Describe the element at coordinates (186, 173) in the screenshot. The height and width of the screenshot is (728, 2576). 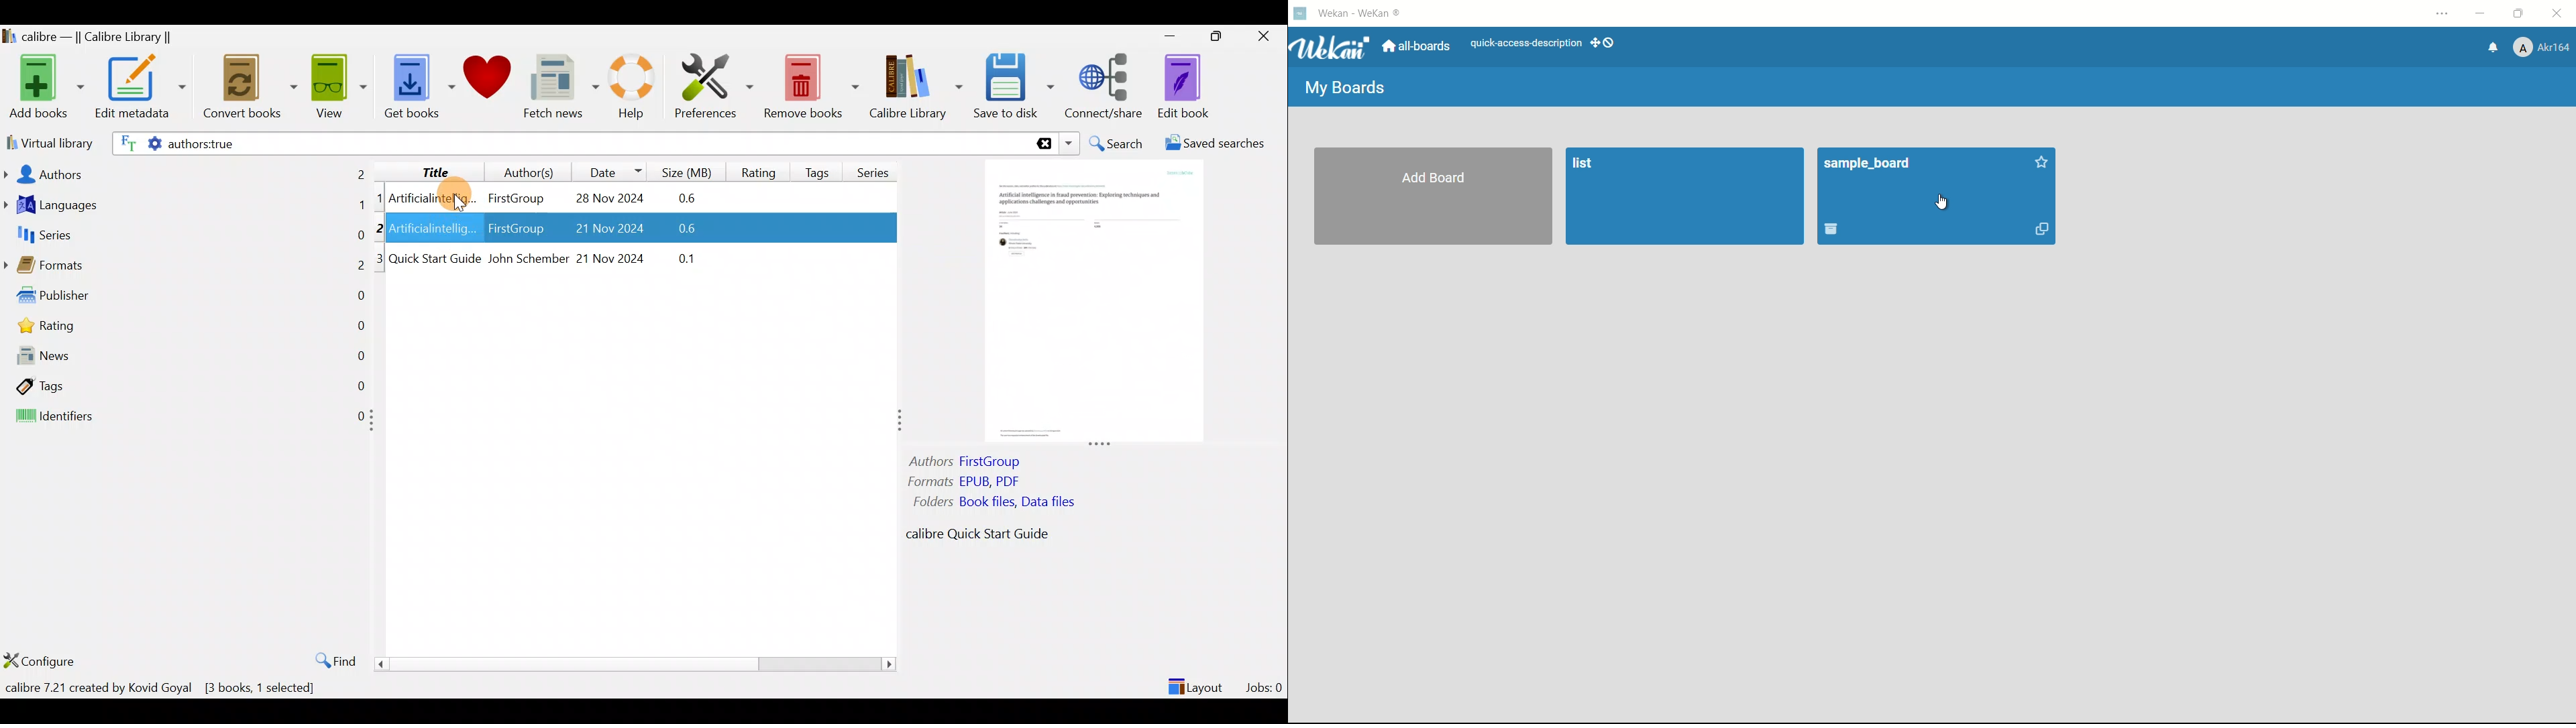
I see `Authors` at that location.